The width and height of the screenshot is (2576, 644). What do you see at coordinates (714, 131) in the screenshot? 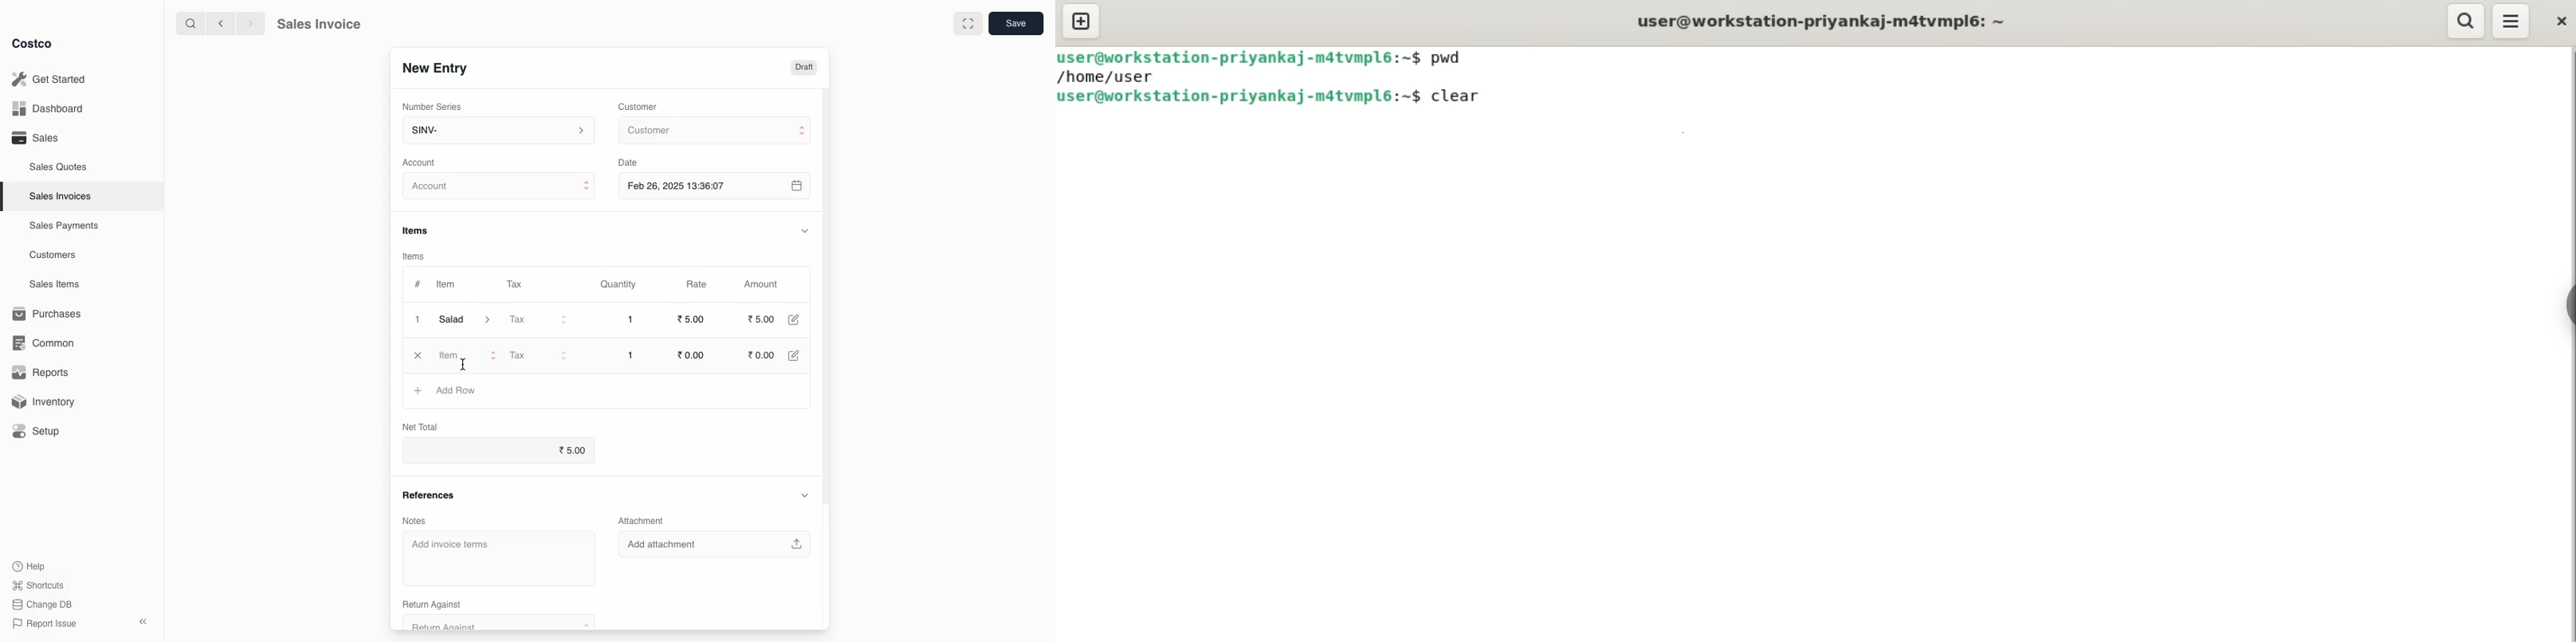
I see `Customer` at bounding box center [714, 131].